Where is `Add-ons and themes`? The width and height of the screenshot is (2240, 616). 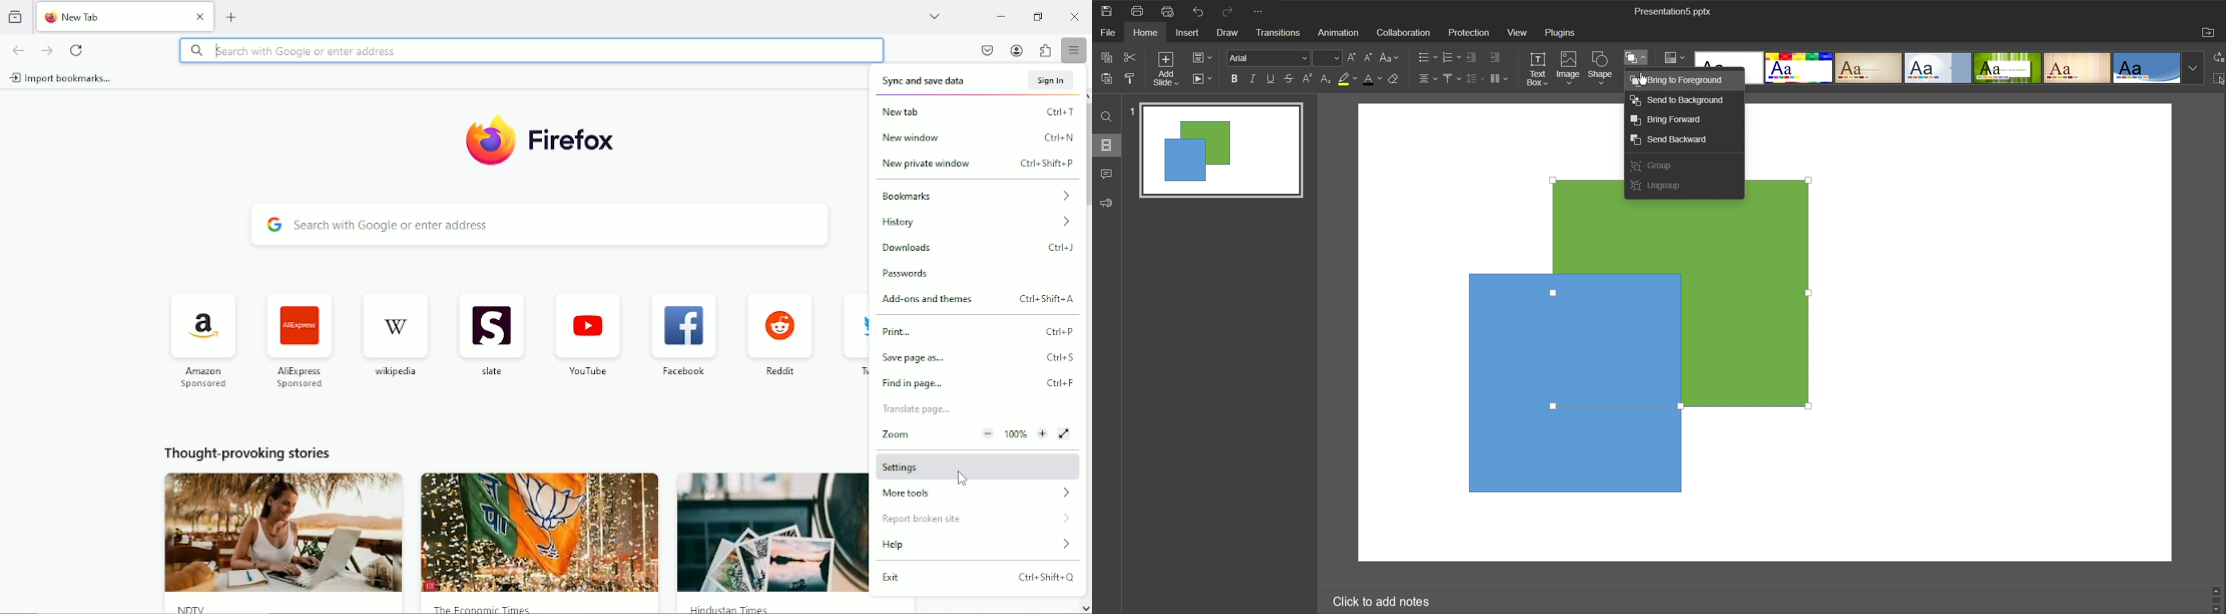 Add-ons and themes is located at coordinates (976, 299).